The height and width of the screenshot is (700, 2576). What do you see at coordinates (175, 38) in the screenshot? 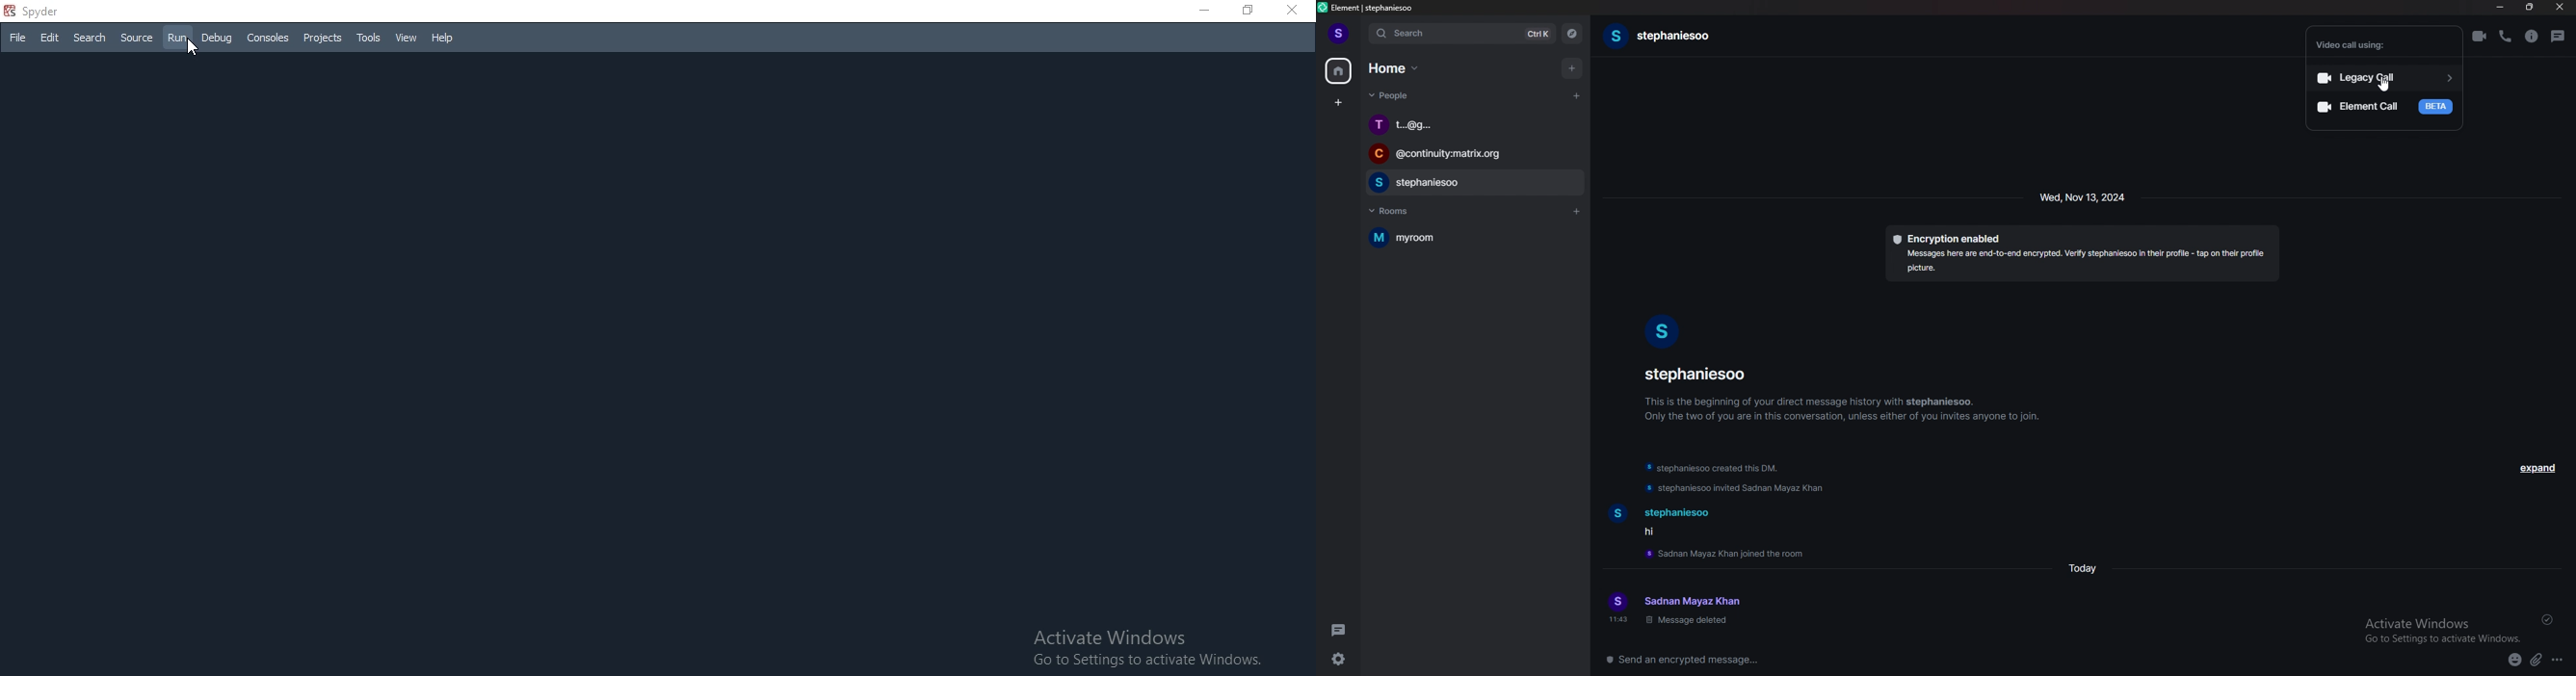
I see `Run` at bounding box center [175, 38].